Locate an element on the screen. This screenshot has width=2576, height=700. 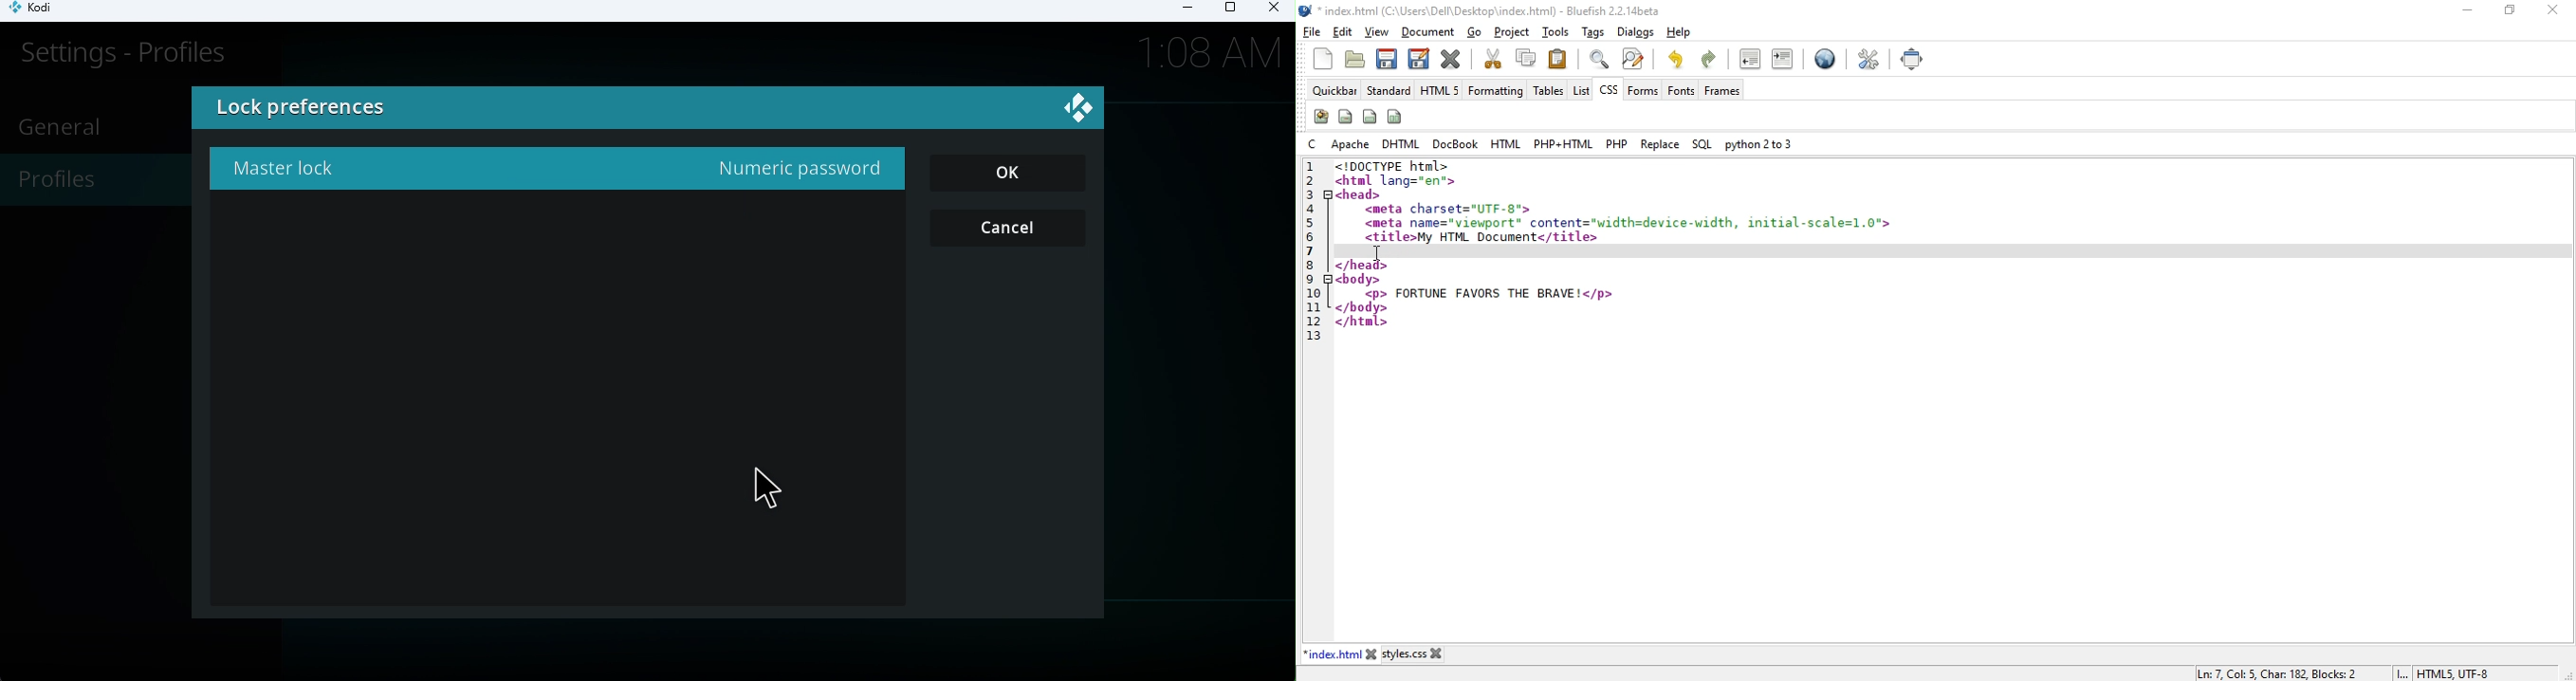
OK is located at coordinates (1018, 175).